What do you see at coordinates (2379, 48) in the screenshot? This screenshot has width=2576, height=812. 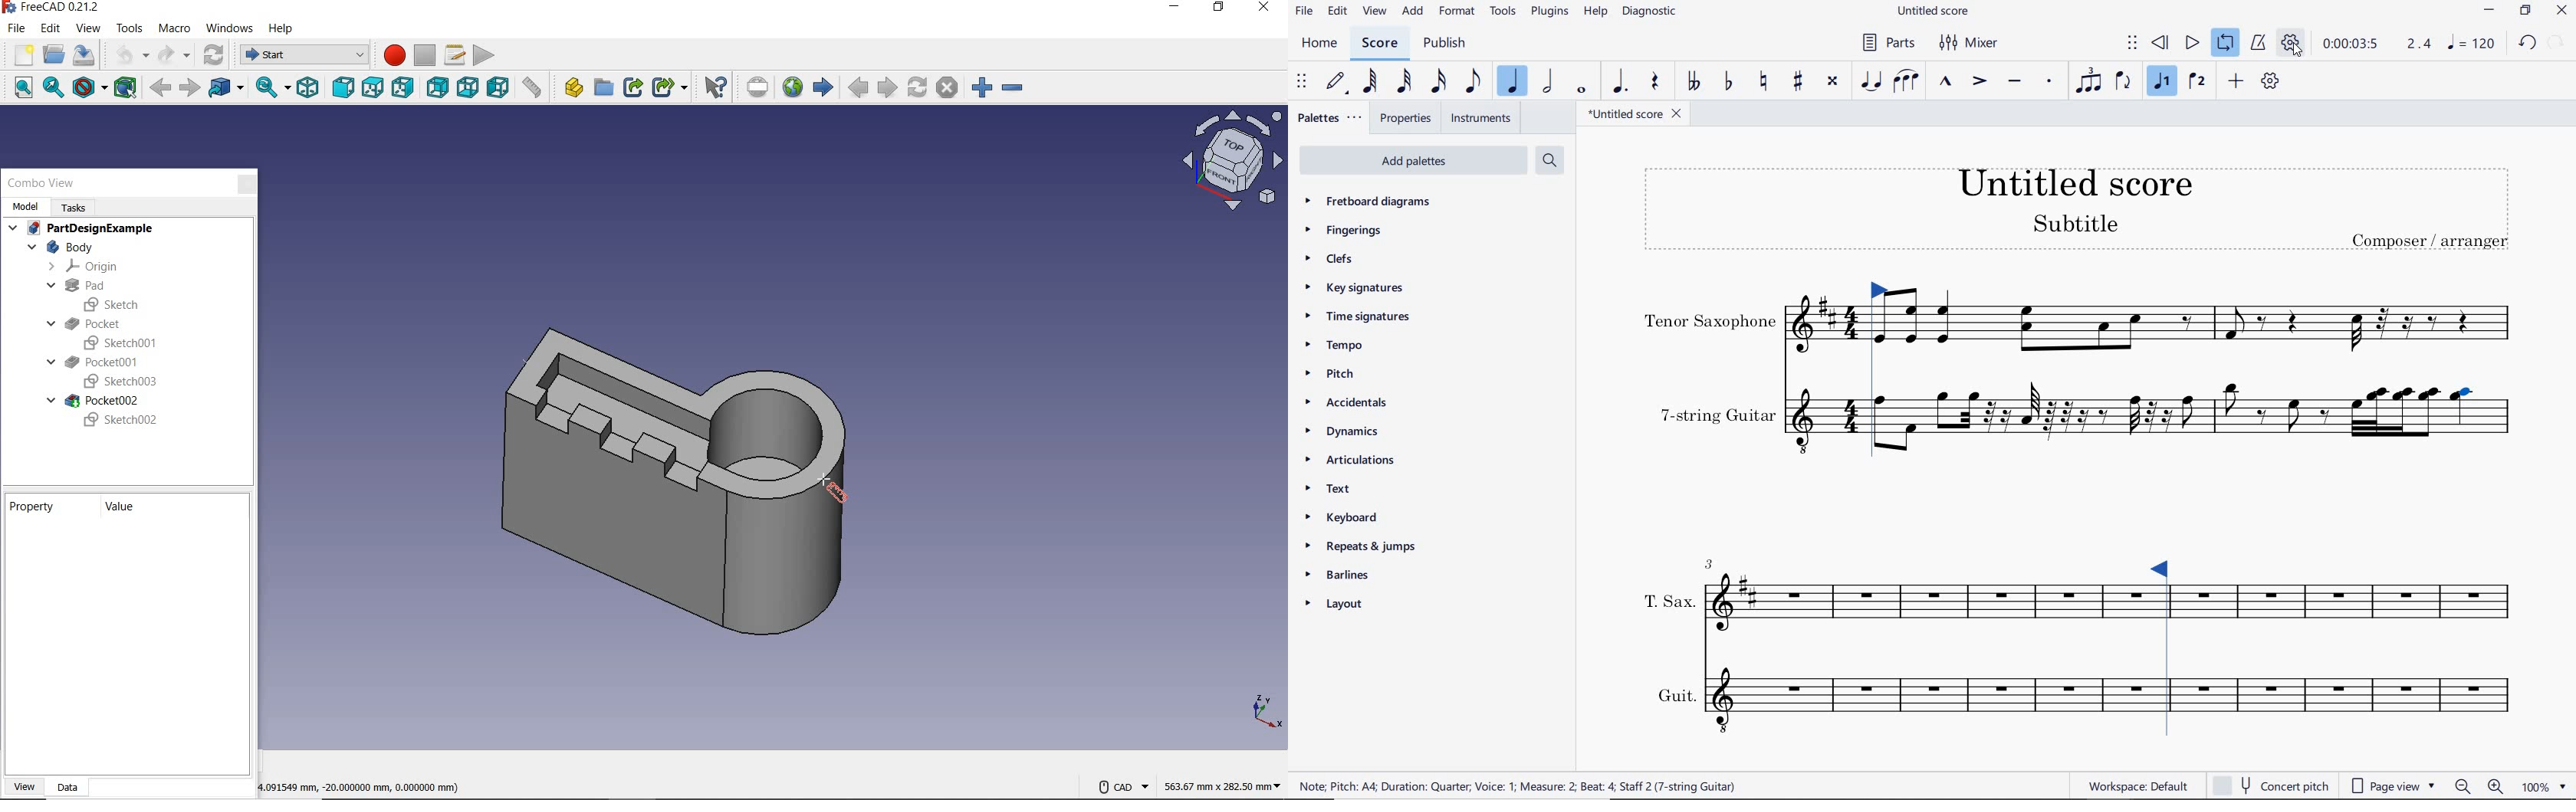 I see `PLAY SPEED` at bounding box center [2379, 48].